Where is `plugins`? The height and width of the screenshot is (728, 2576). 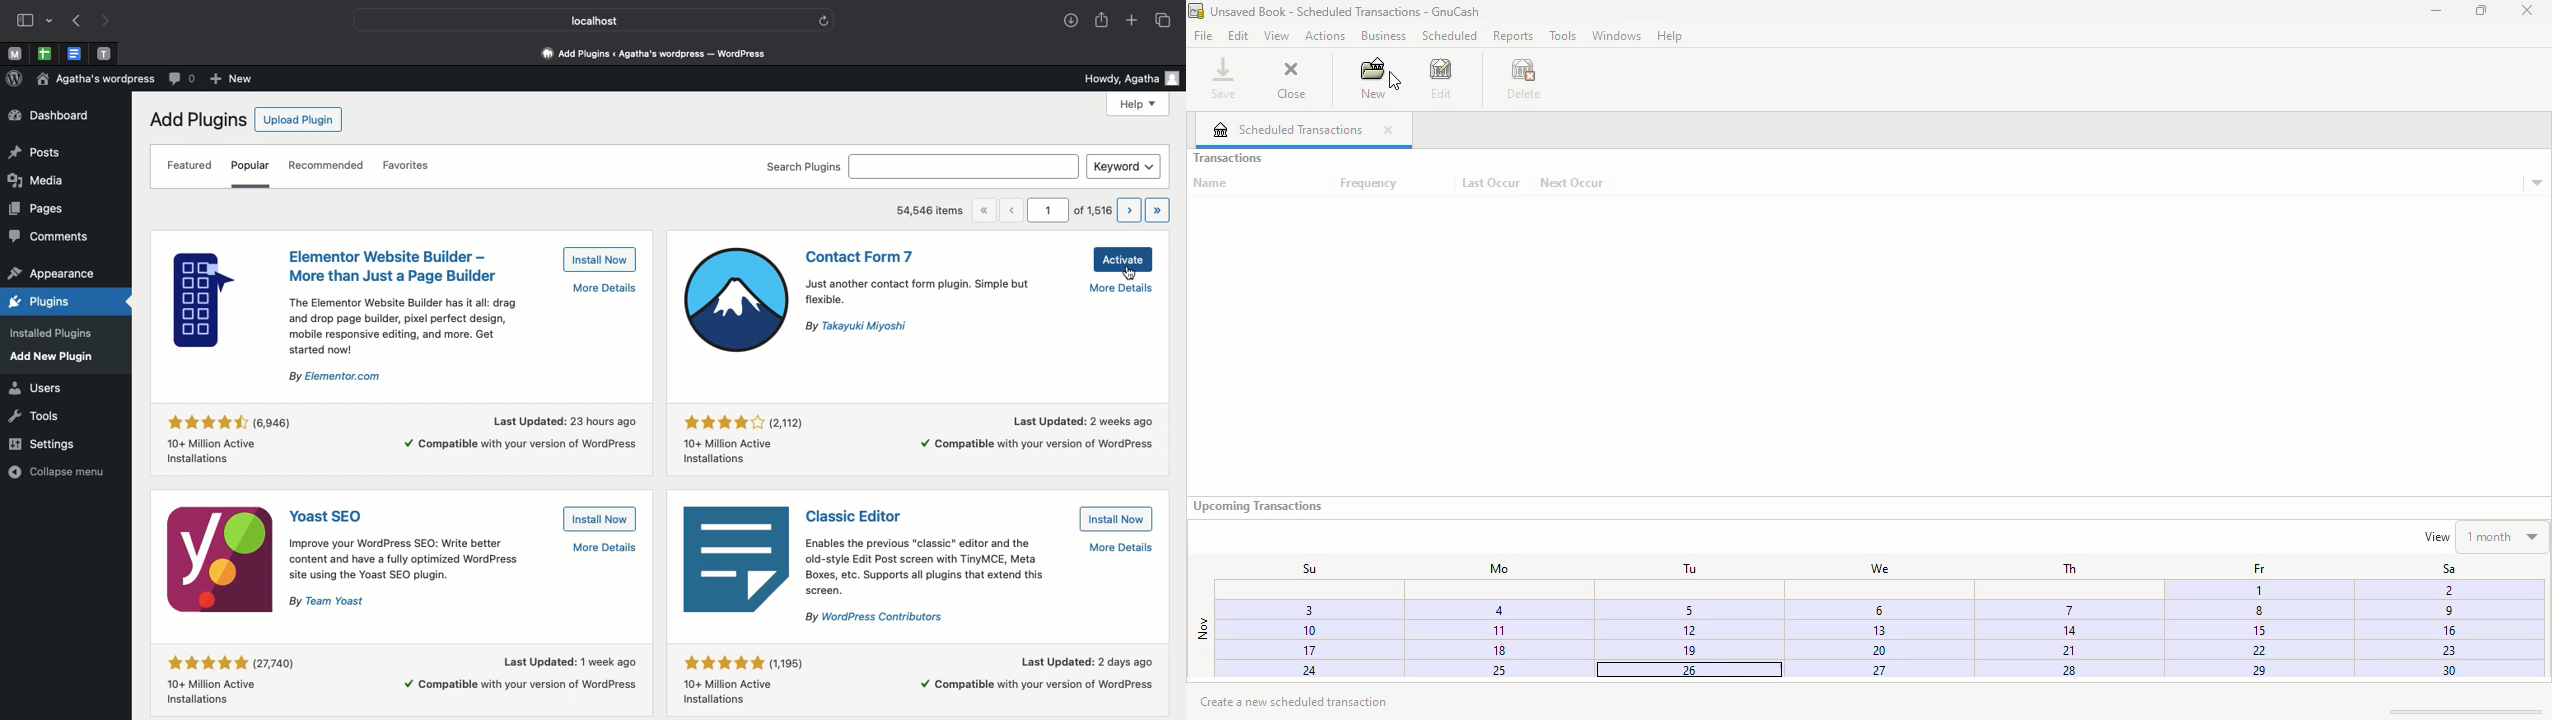
plugins is located at coordinates (44, 302).